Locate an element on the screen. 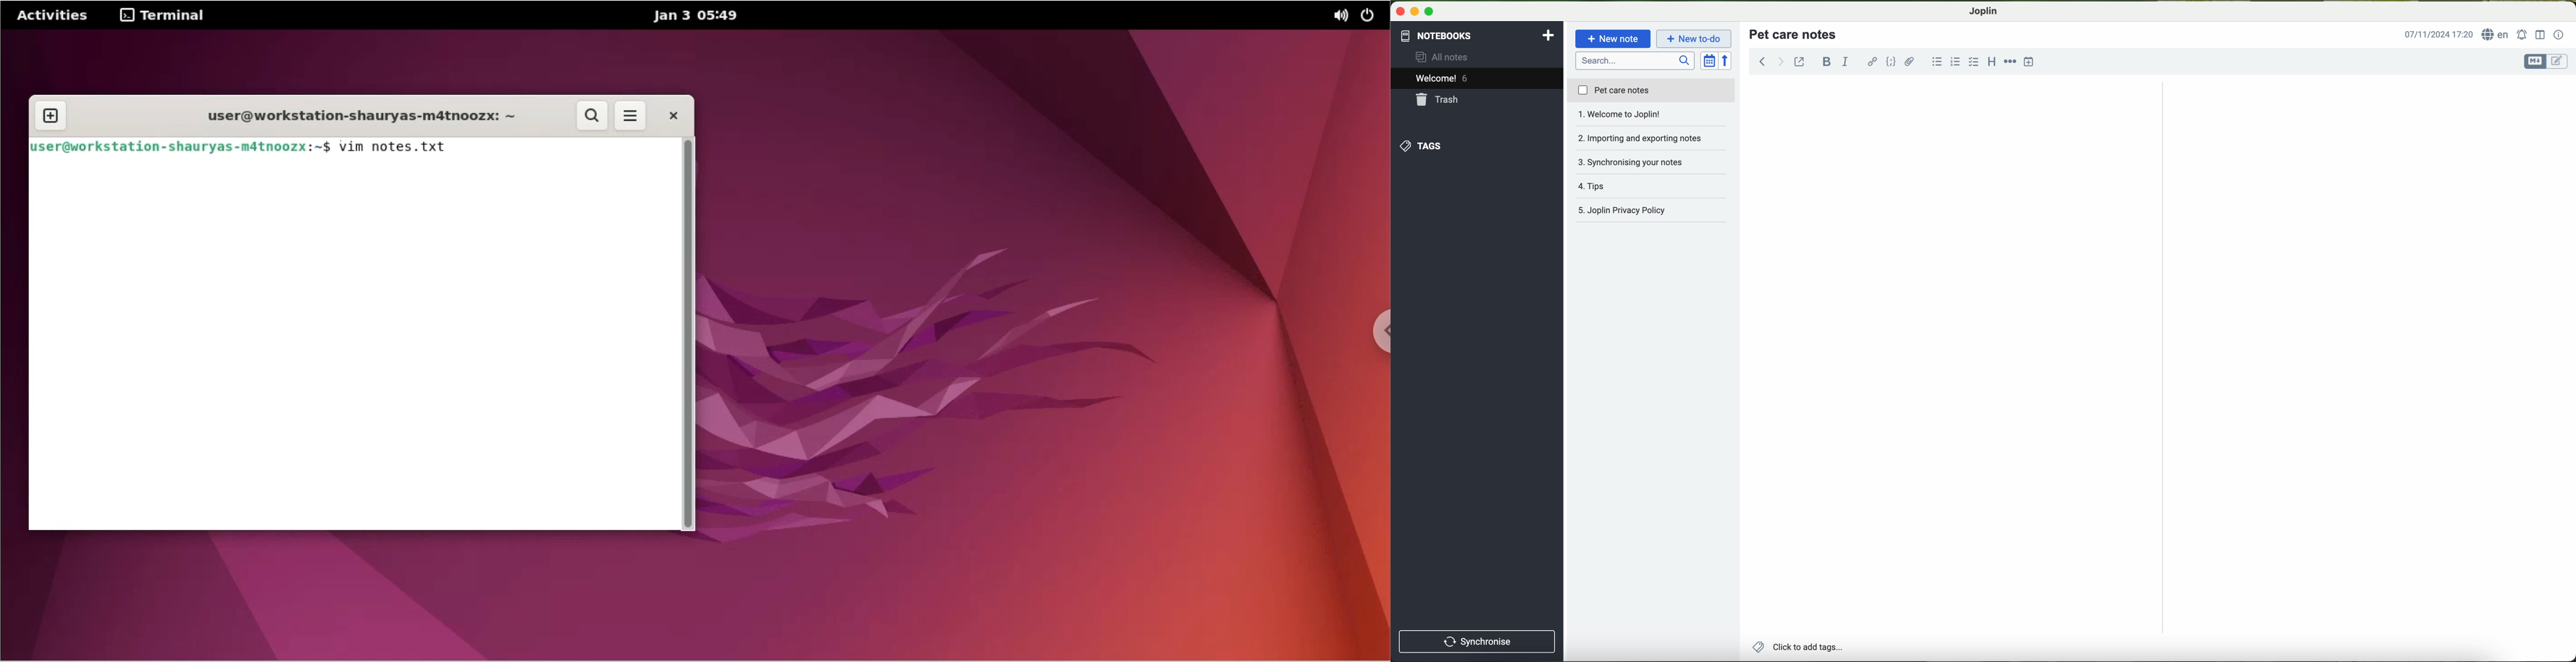 Image resolution: width=2576 pixels, height=672 pixels. joplin privacy policy is located at coordinates (1647, 211).